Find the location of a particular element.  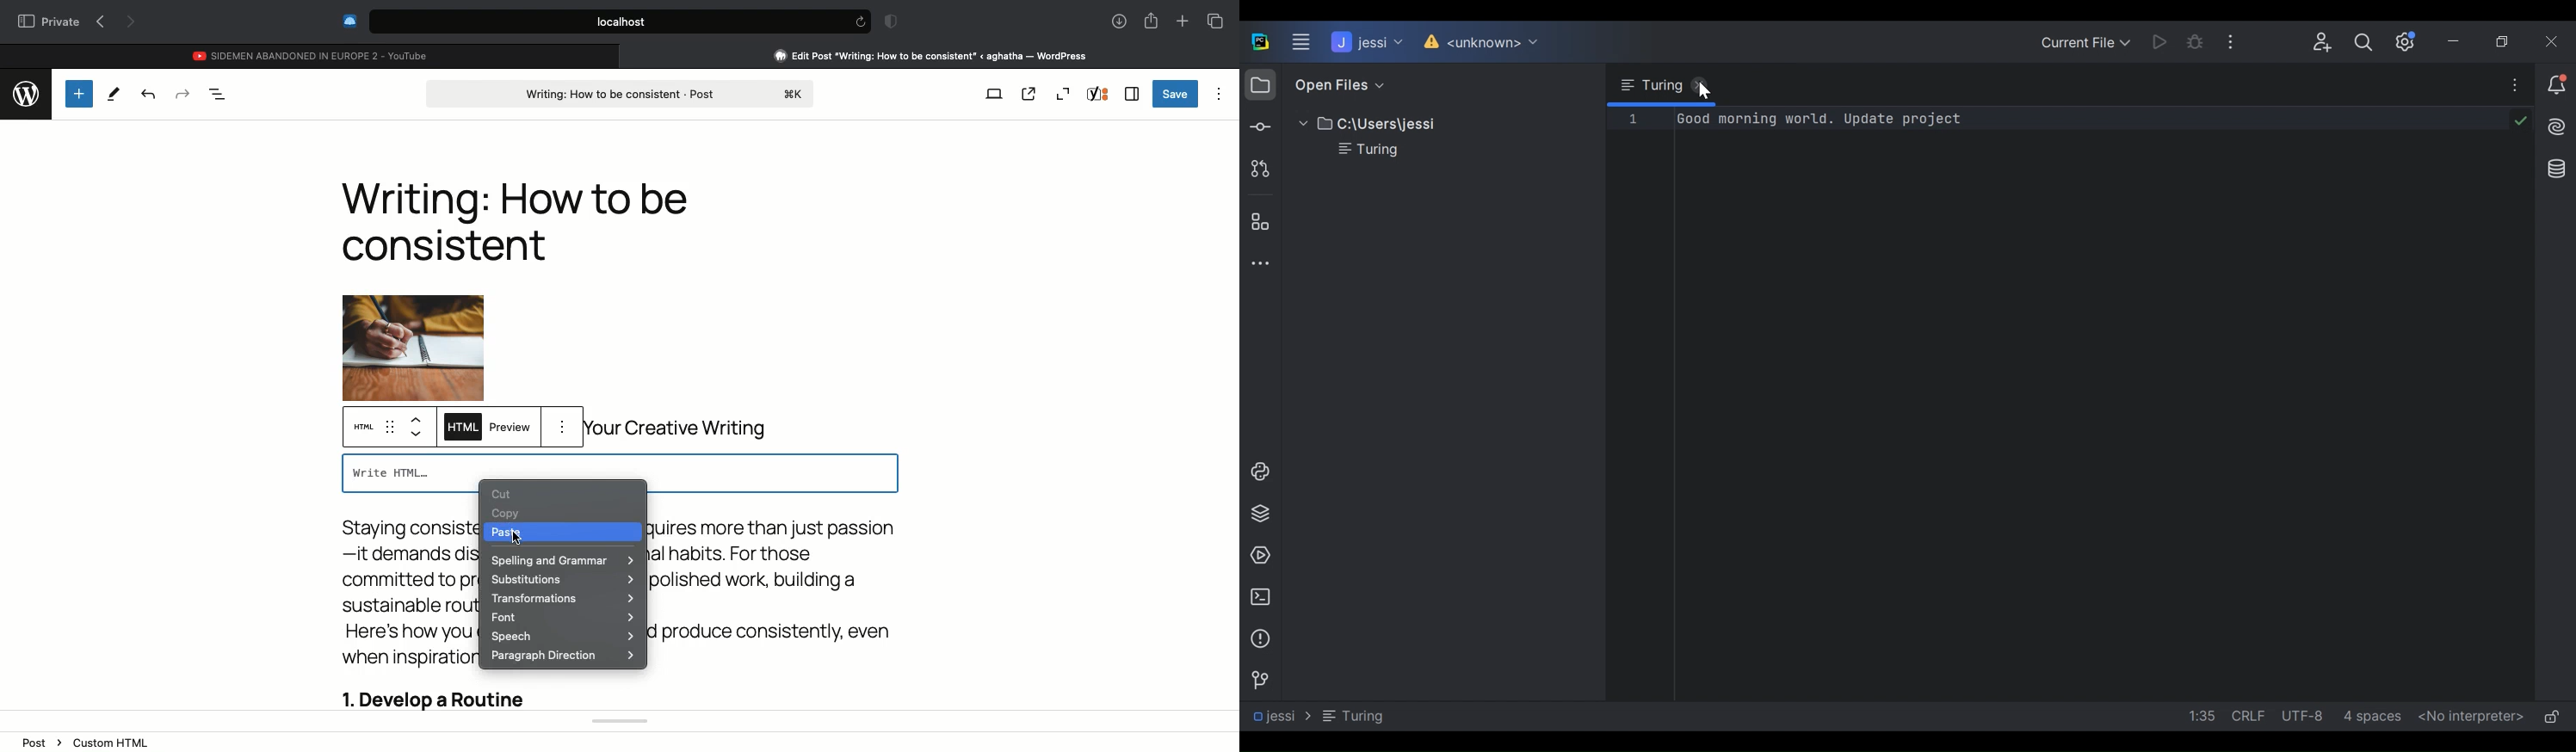

Search bar is located at coordinates (603, 22).